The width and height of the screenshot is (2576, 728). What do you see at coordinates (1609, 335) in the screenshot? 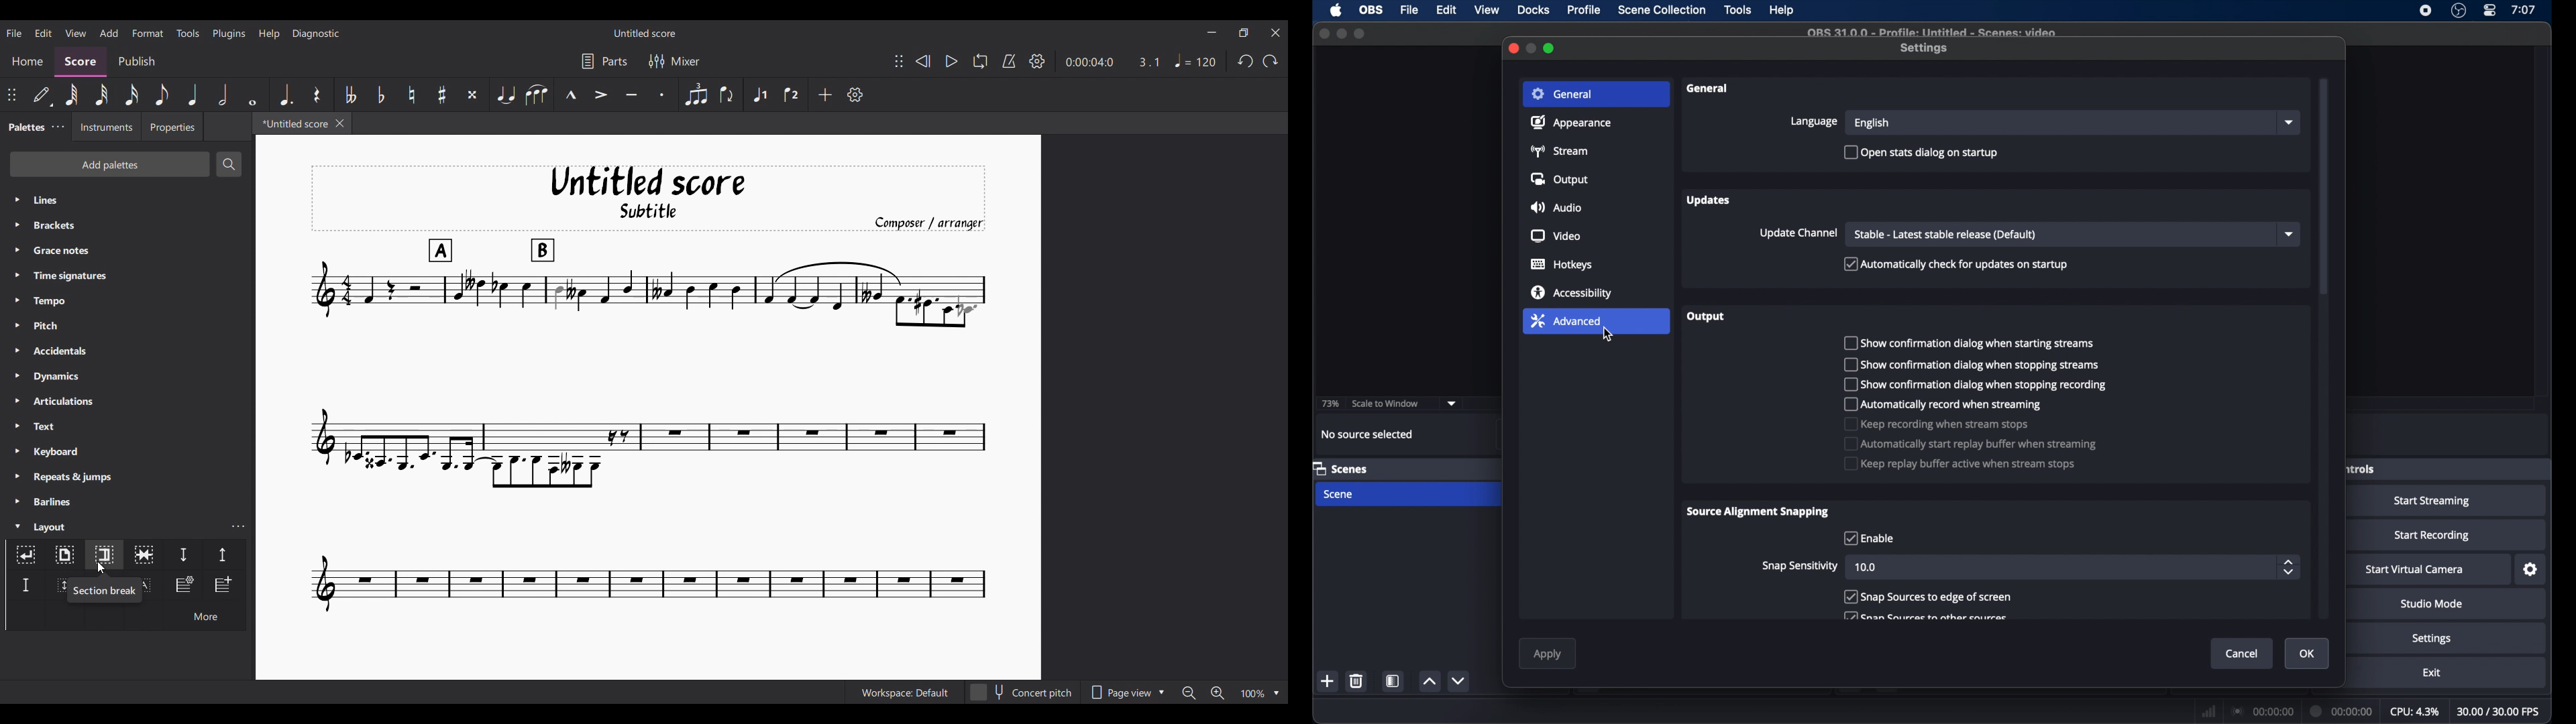
I see `cursor` at bounding box center [1609, 335].